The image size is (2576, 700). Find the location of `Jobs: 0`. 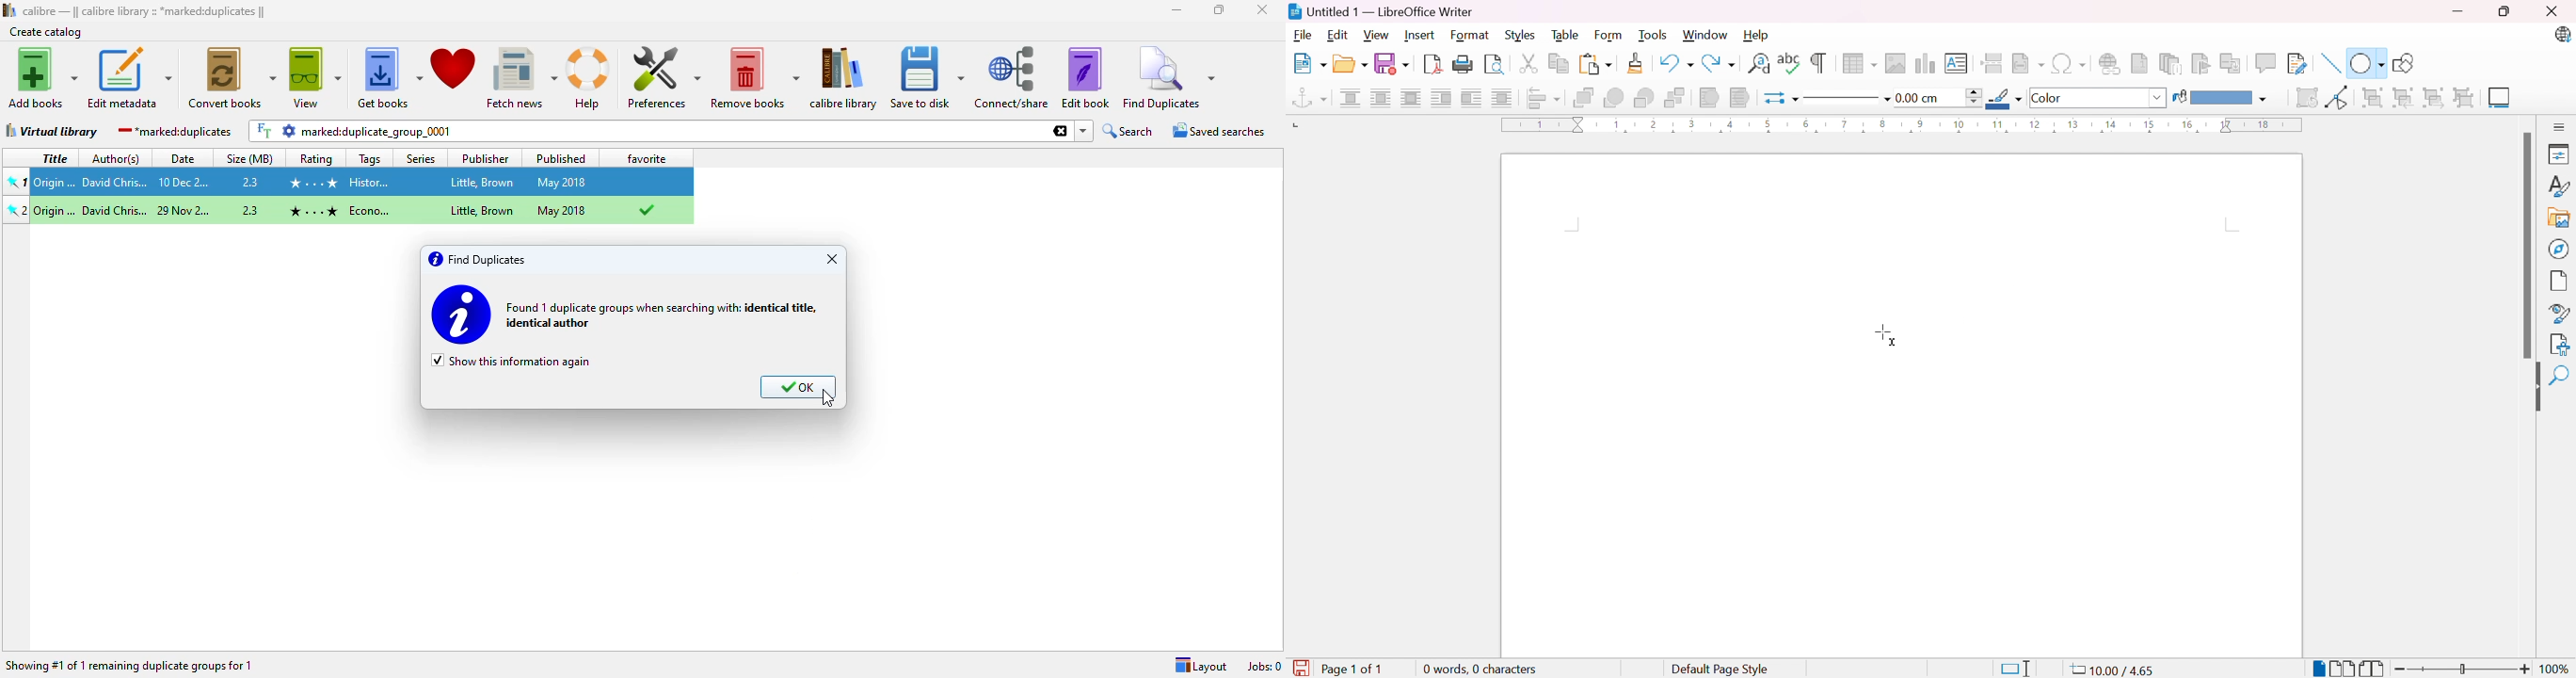

Jobs: 0 is located at coordinates (1265, 663).